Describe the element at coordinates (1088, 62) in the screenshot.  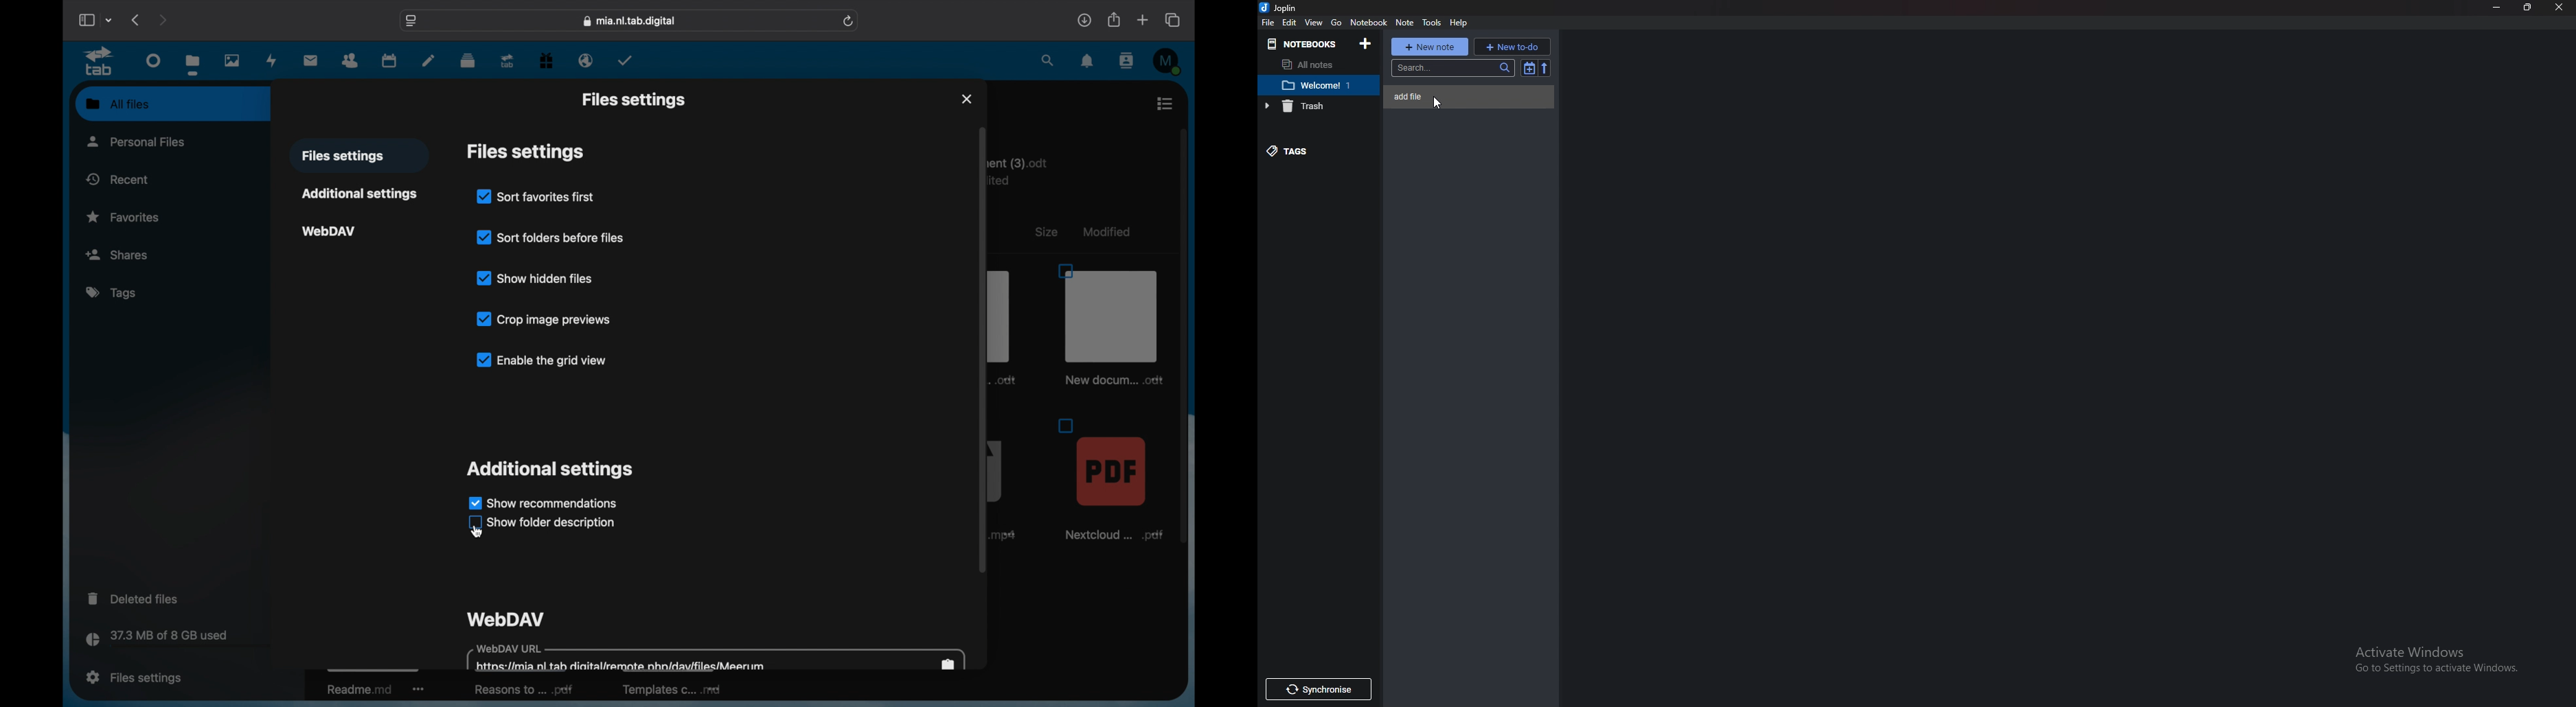
I see `notifications` at that location.